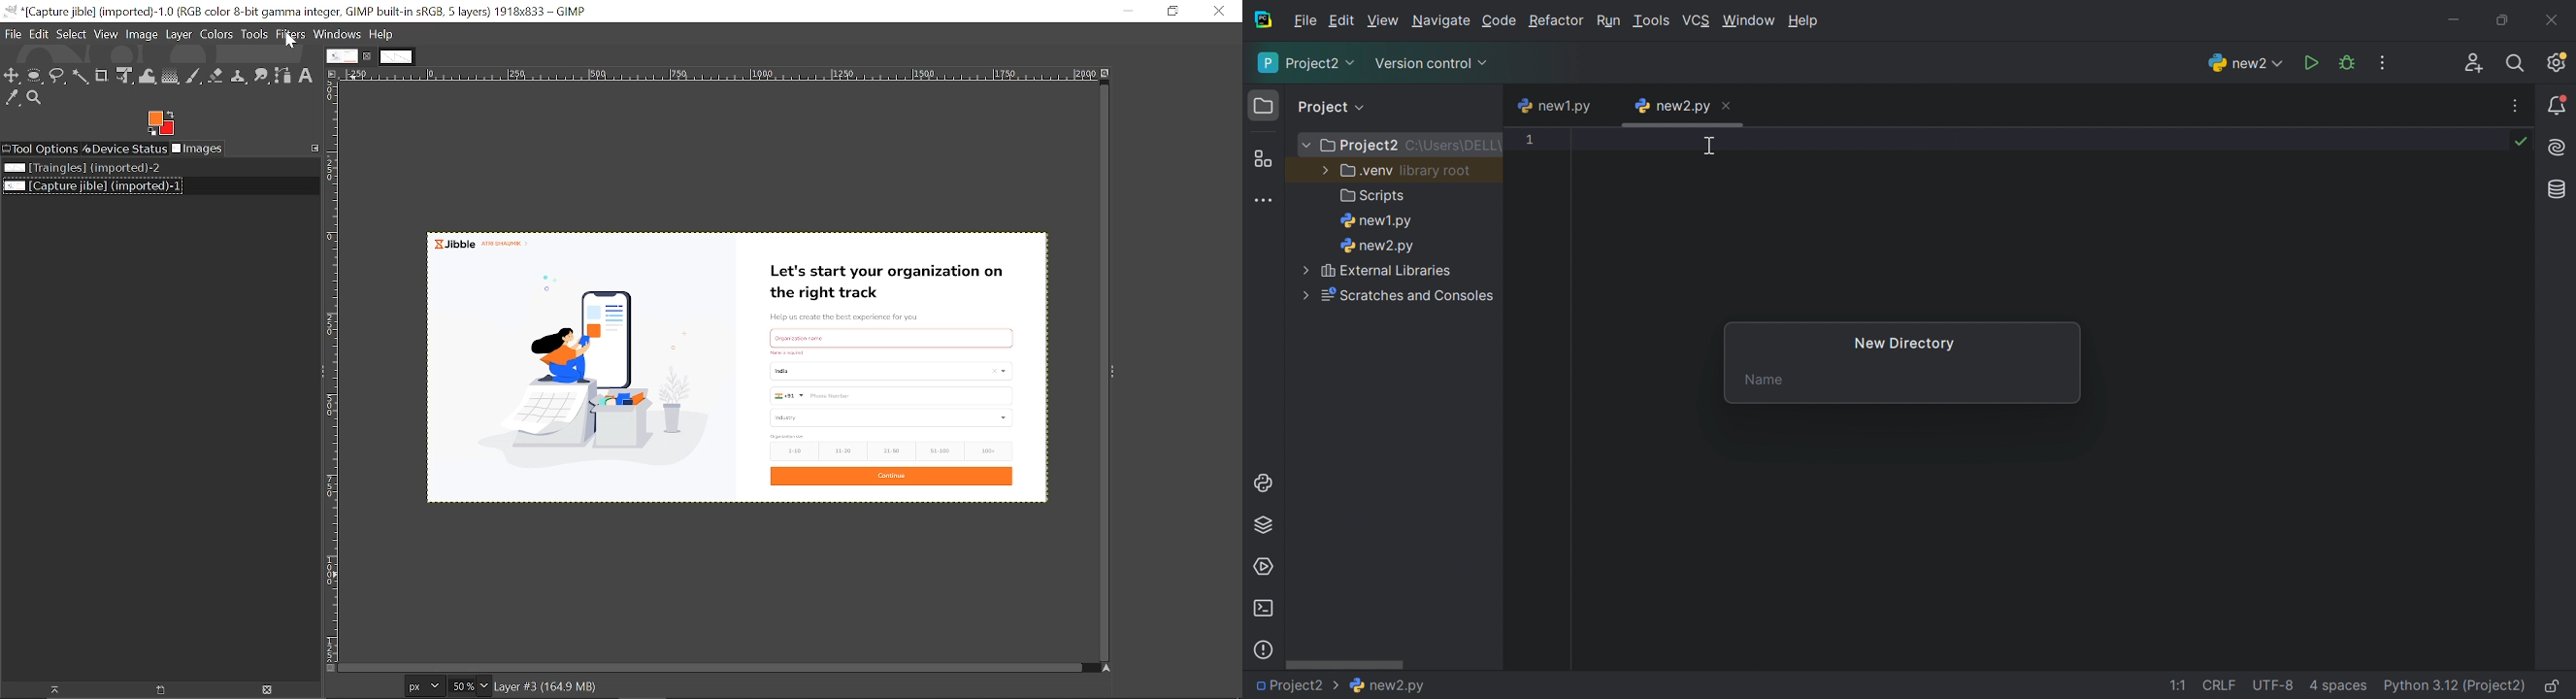 This screenshot has height=700, width=2576. What do you see at coordinates (579, 379) in the screenshot?
I see `Current image` at bounding box center [579, 379].